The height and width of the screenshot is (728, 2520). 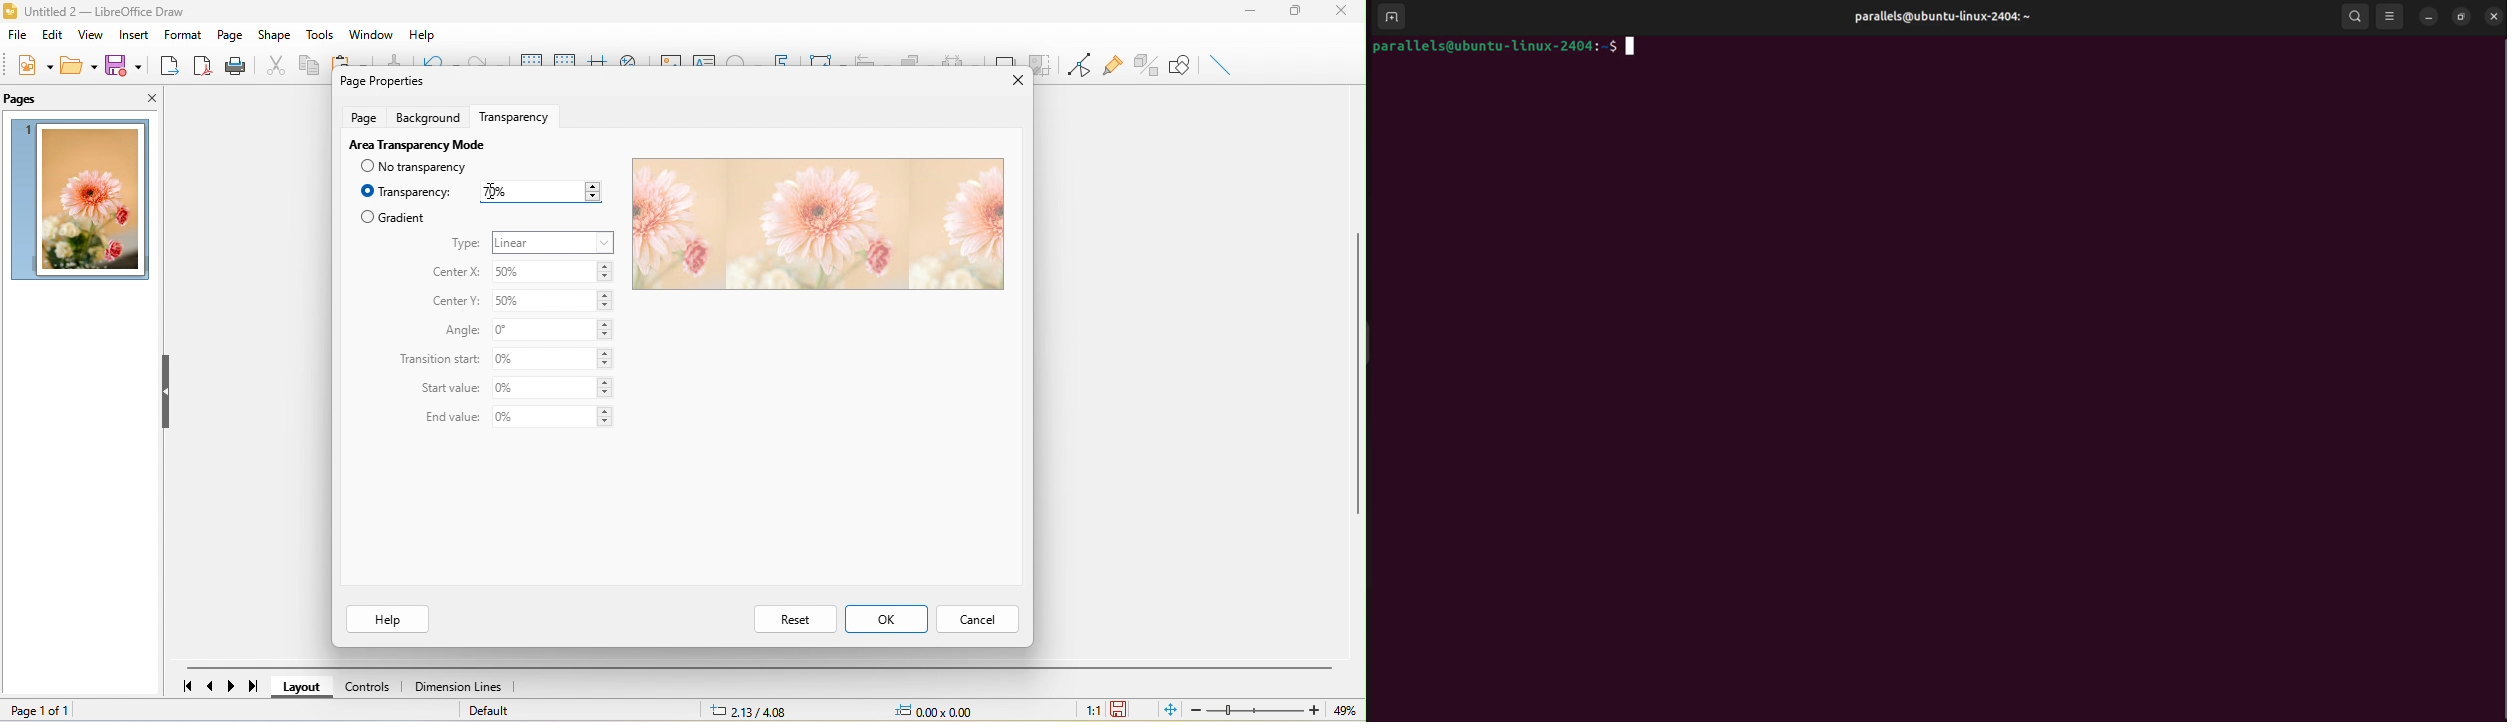 I want to click on type, so click(x=466, y=244).